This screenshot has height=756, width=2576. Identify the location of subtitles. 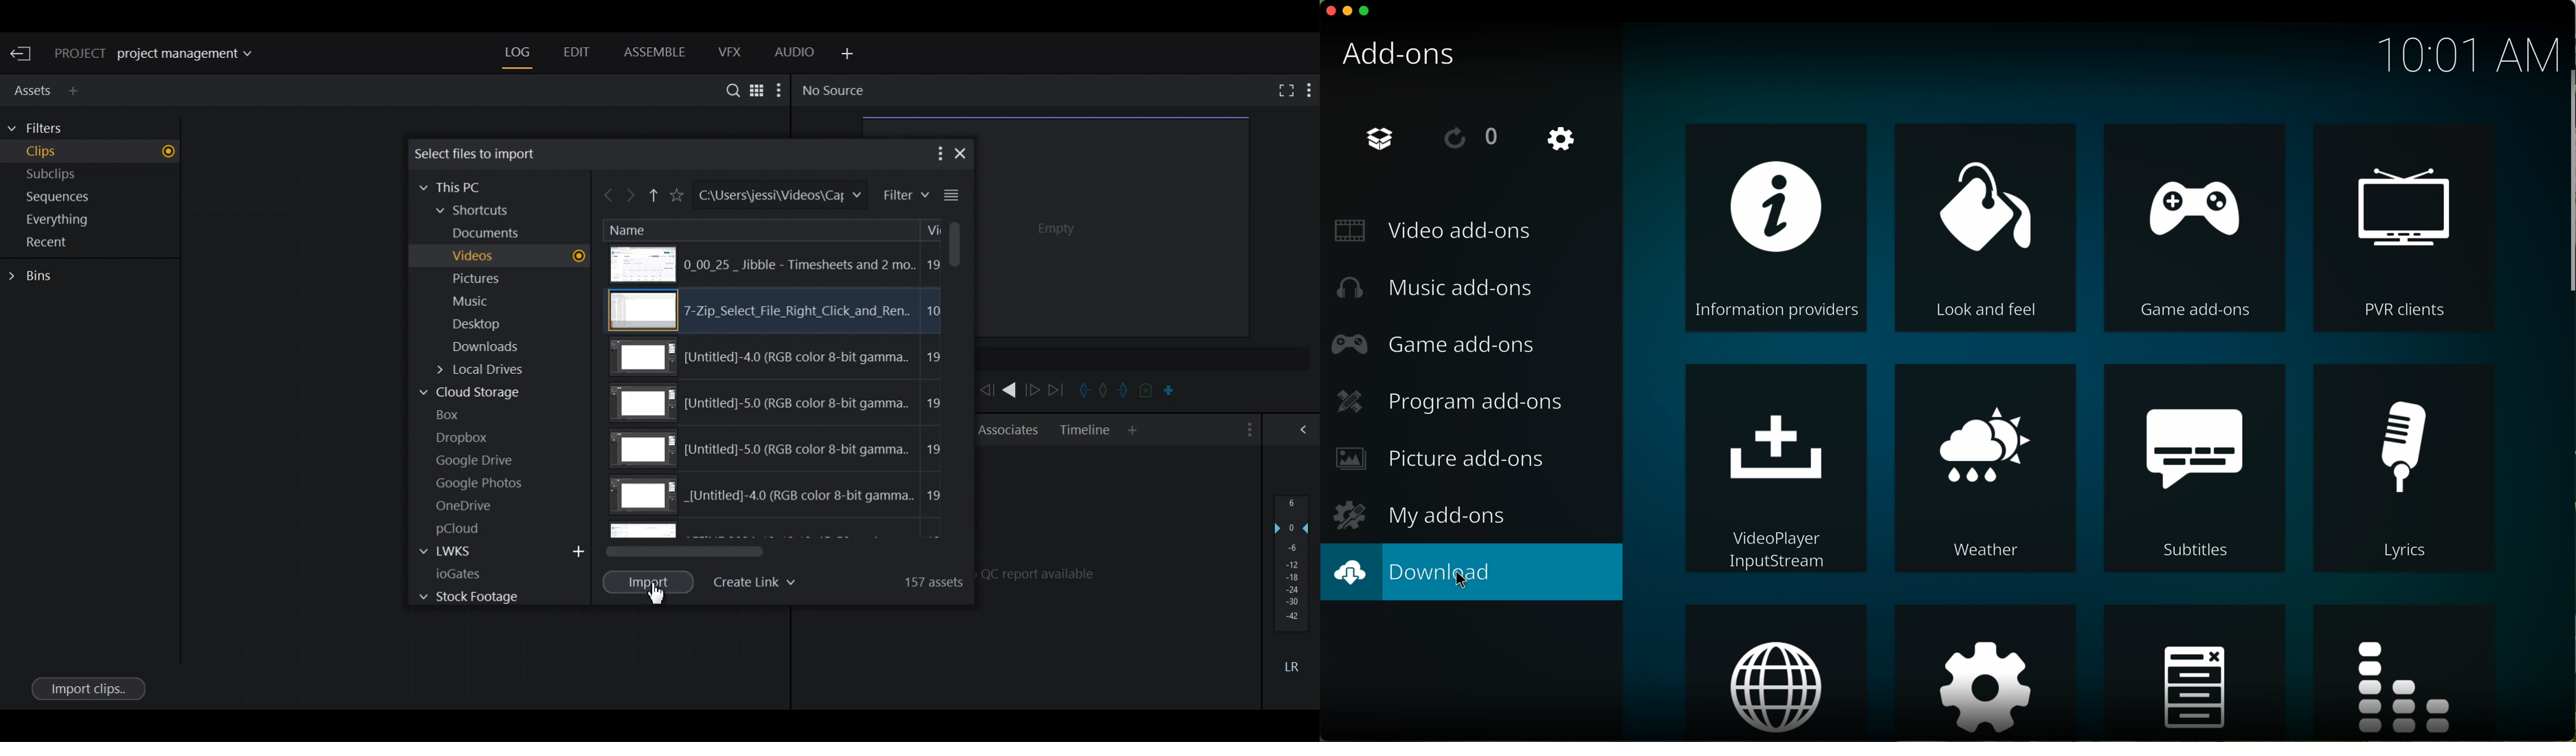
(2198, 470).